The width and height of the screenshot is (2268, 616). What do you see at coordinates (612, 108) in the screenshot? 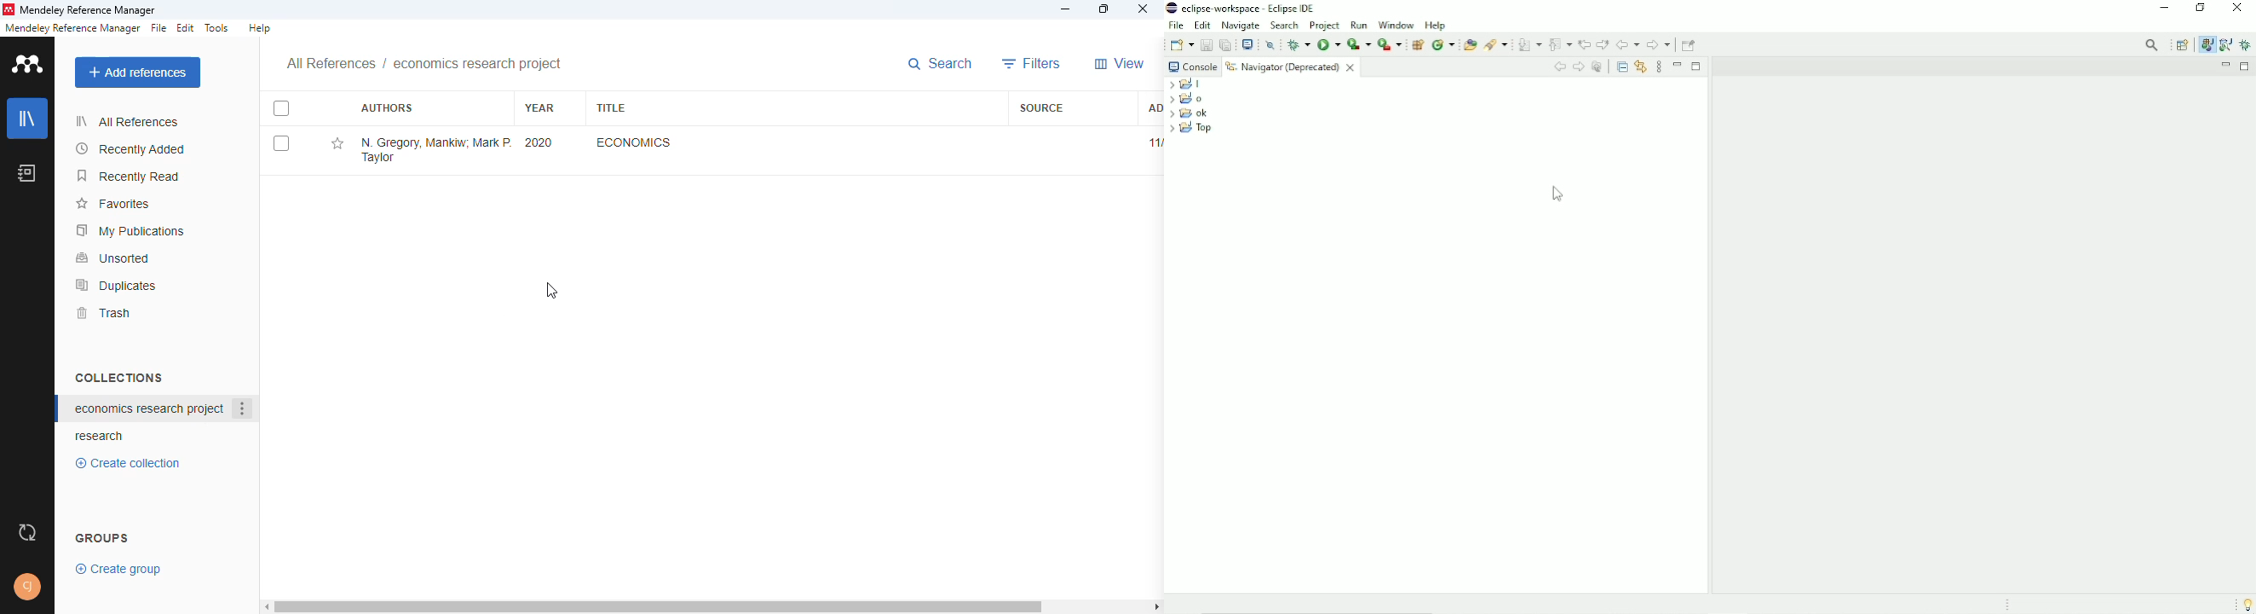
I see `title` at bounding box center [612, 108].